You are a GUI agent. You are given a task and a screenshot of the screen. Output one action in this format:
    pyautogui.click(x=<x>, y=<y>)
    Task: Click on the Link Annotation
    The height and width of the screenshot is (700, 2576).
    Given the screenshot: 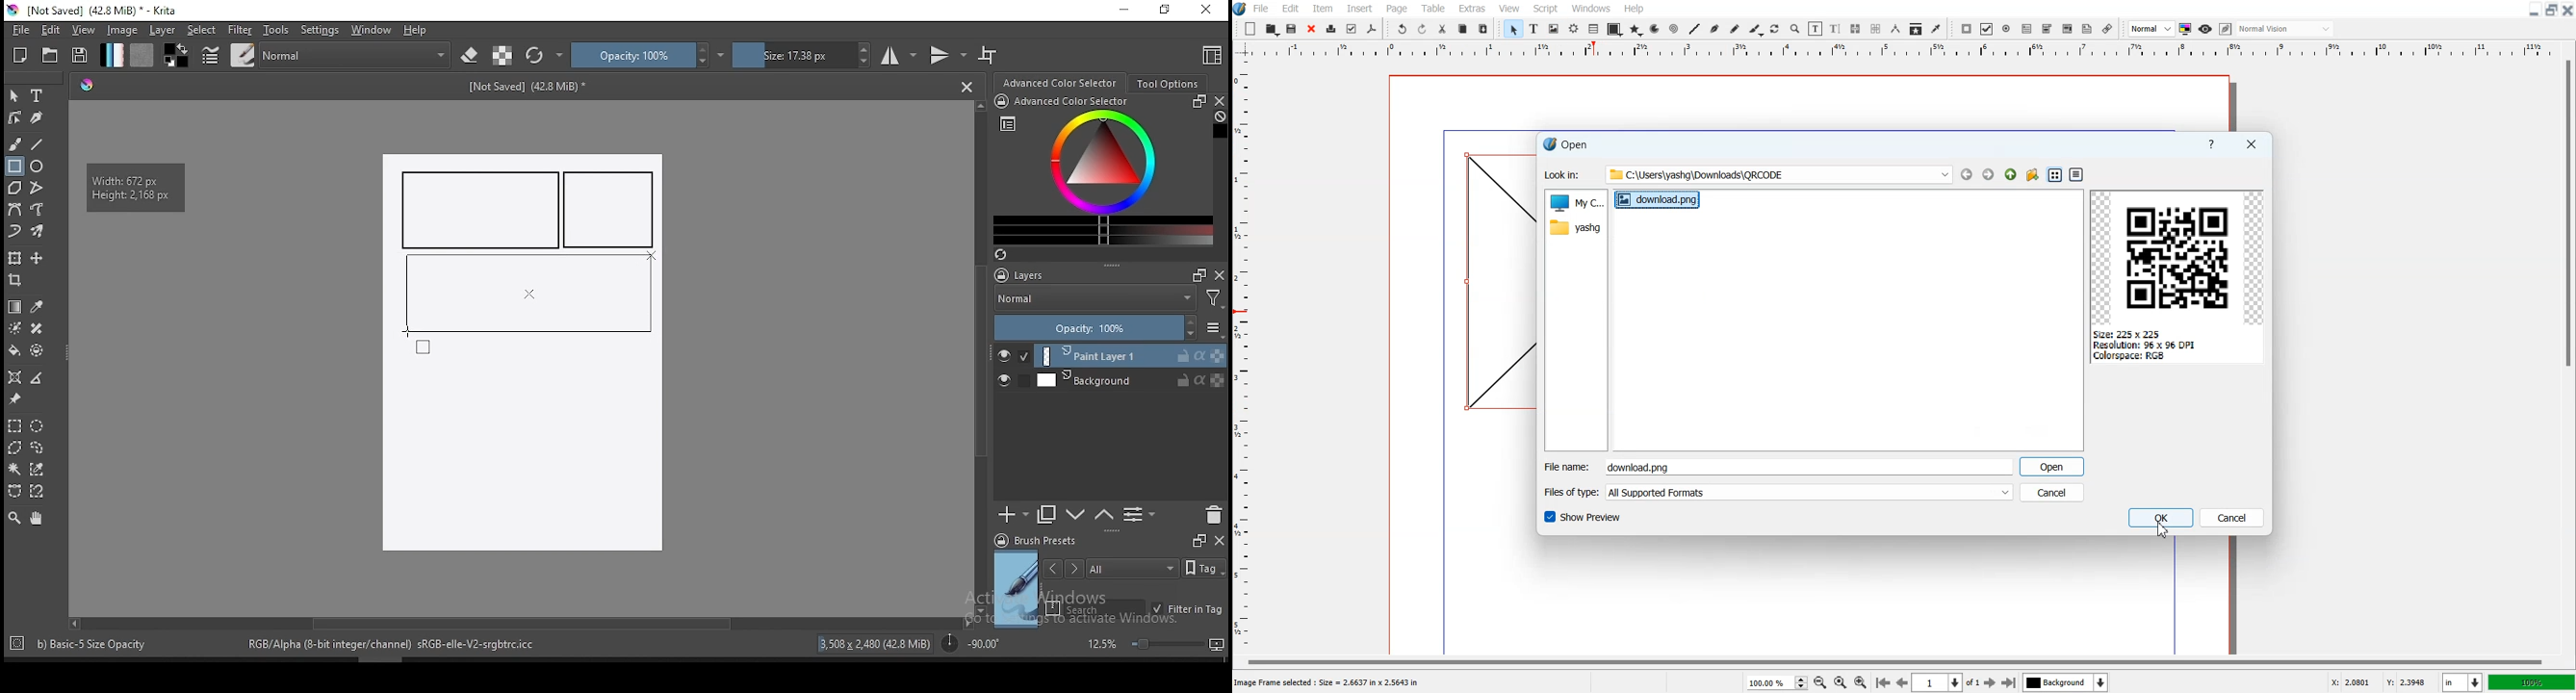 What is the action you would take?
    pyautogui.click(x=2108, y=29)
    